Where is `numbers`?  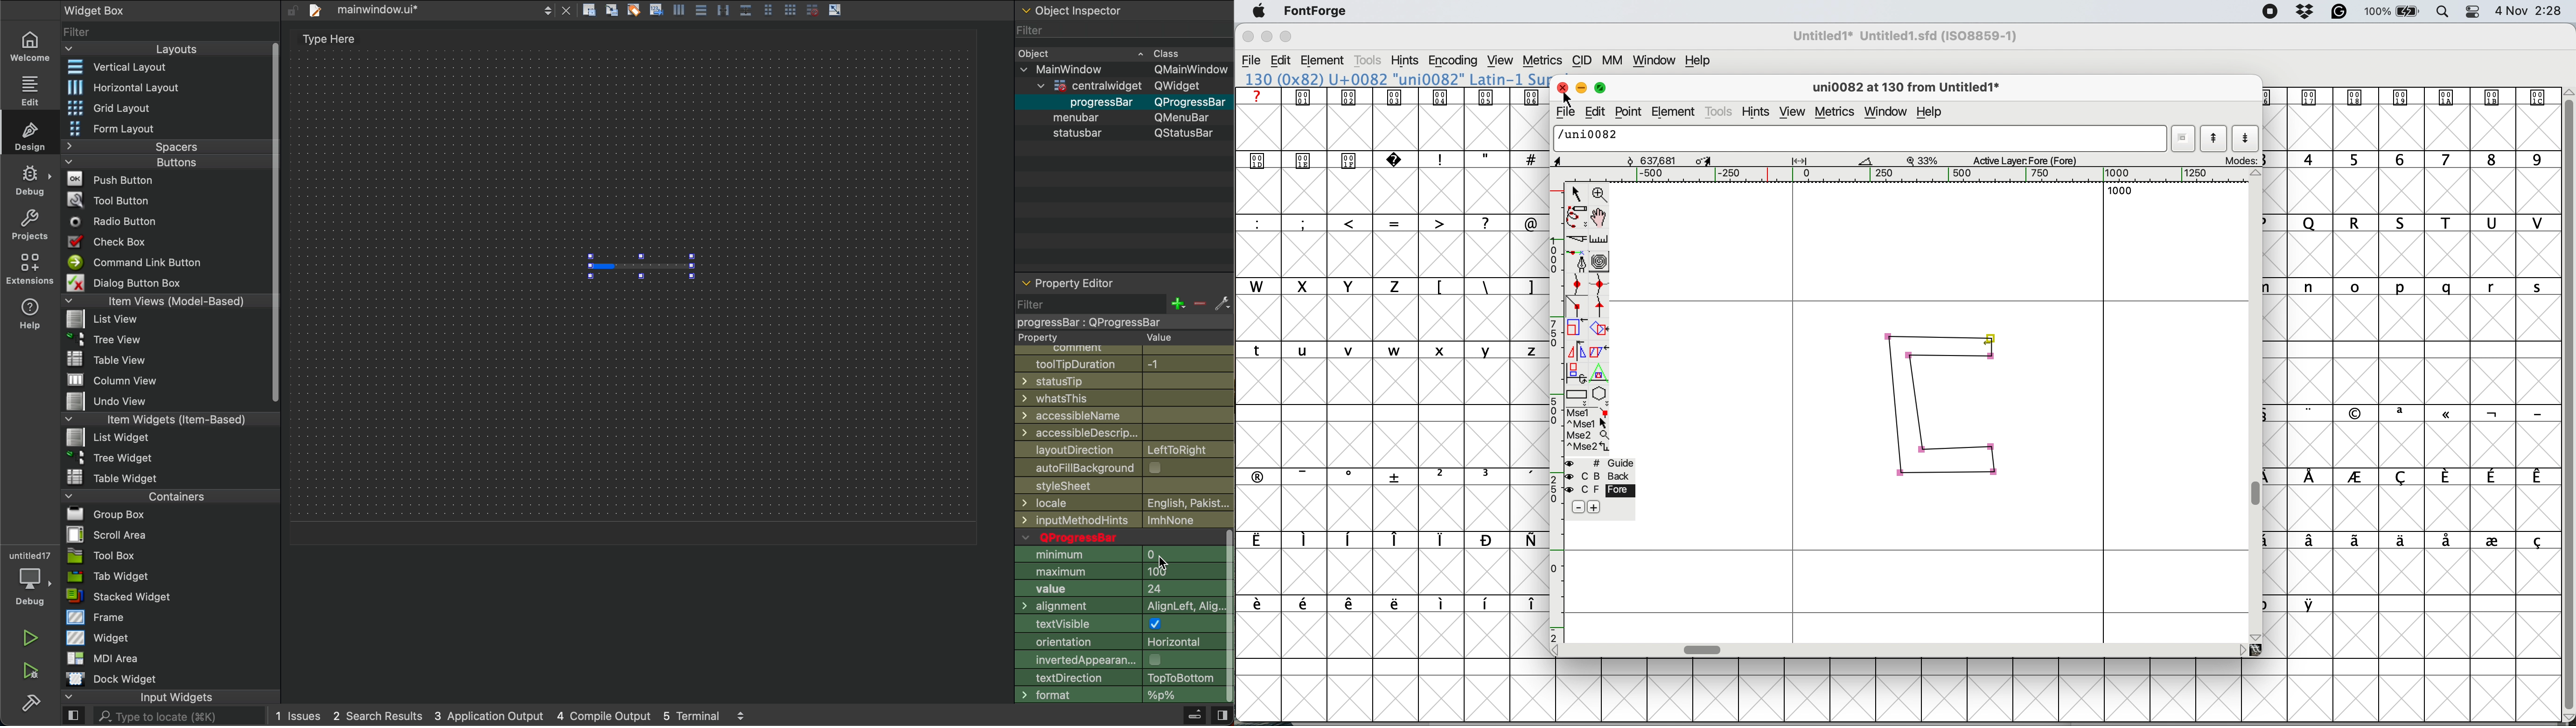
numbers is located at coordinates (2414, 159).